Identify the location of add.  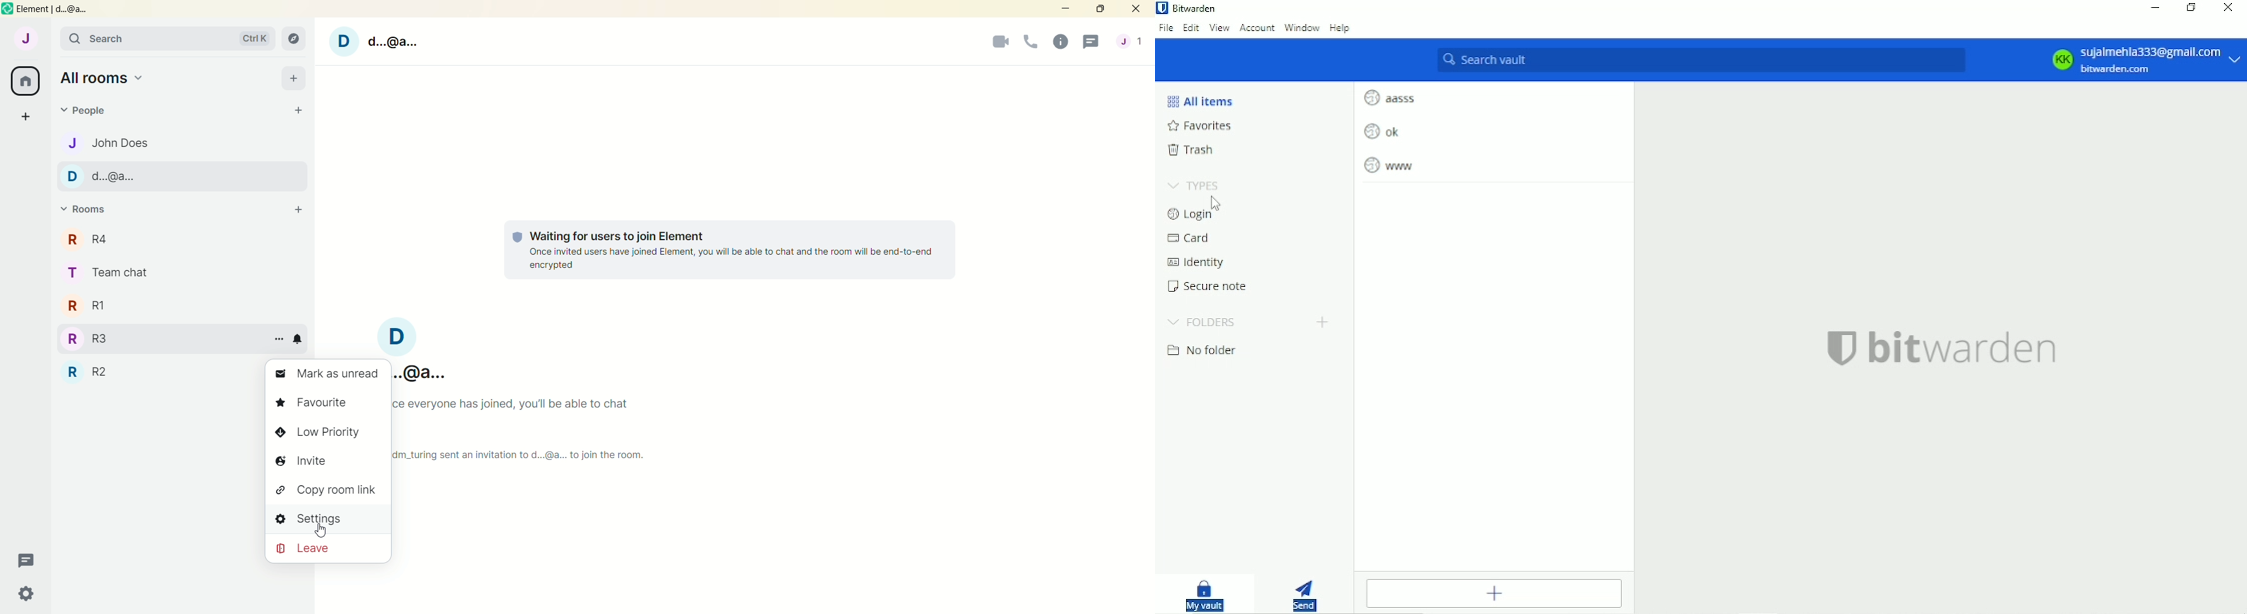
(296, 211).